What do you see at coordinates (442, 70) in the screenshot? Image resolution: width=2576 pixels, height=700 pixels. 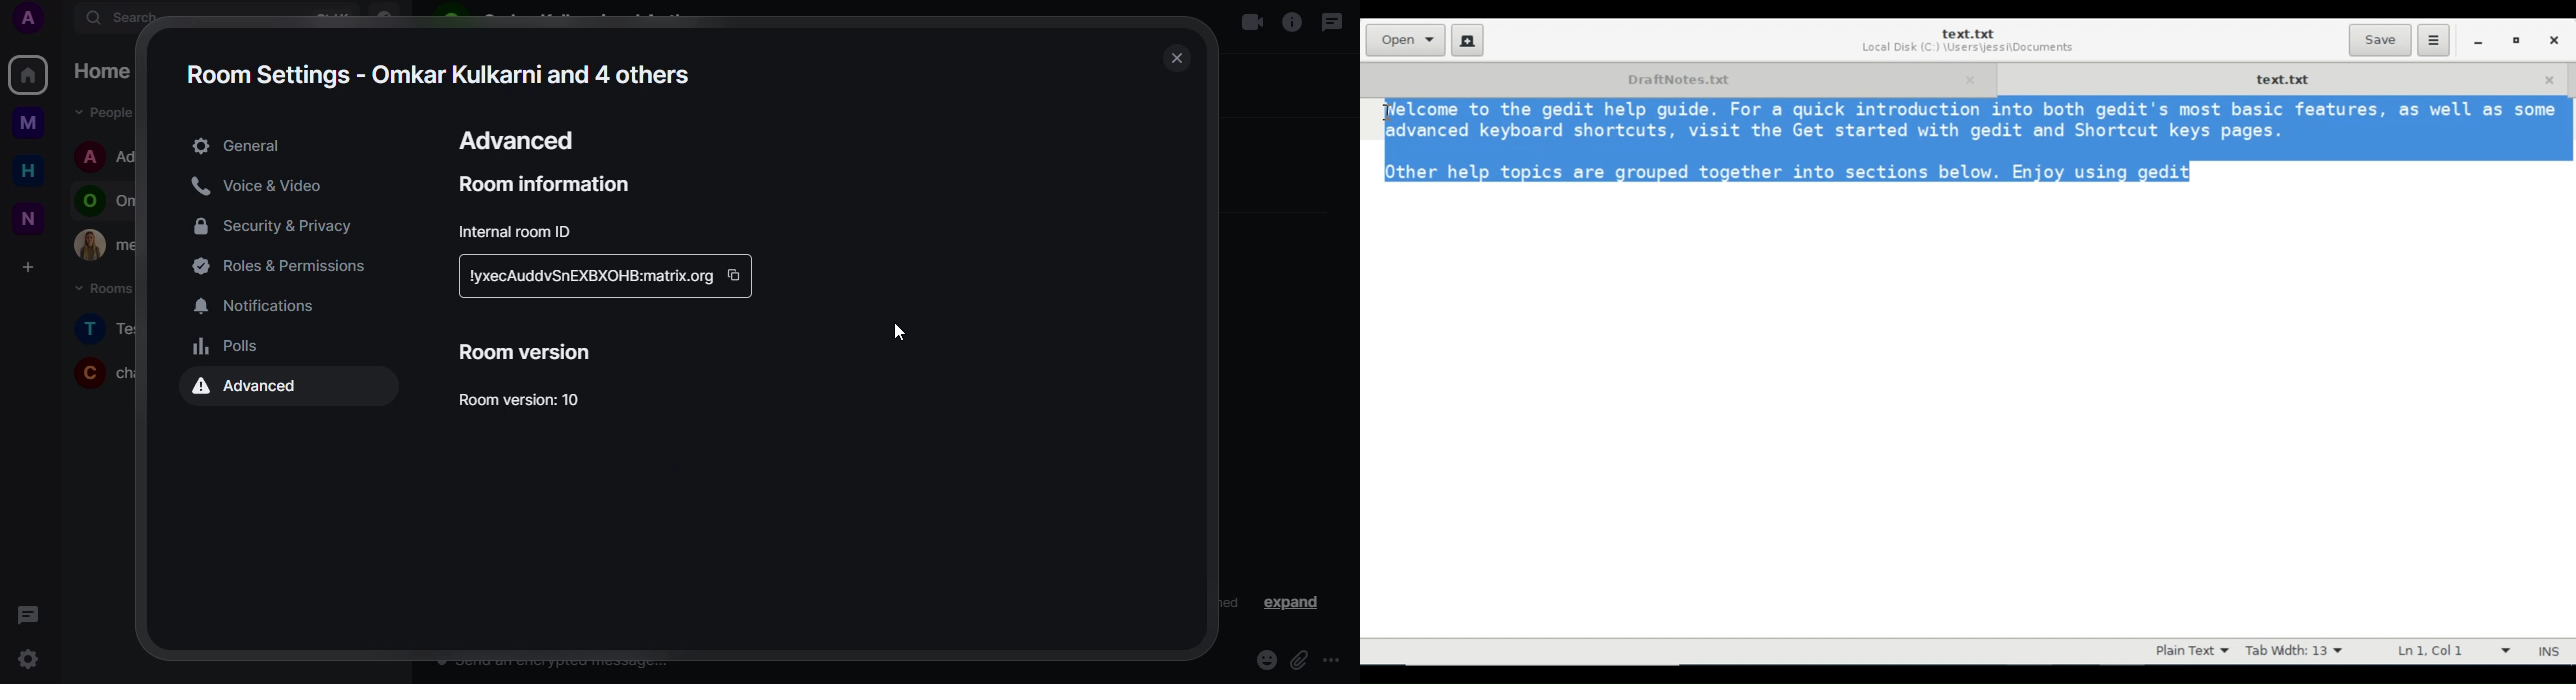 I see `room settings` at bounding box center [442, 70].